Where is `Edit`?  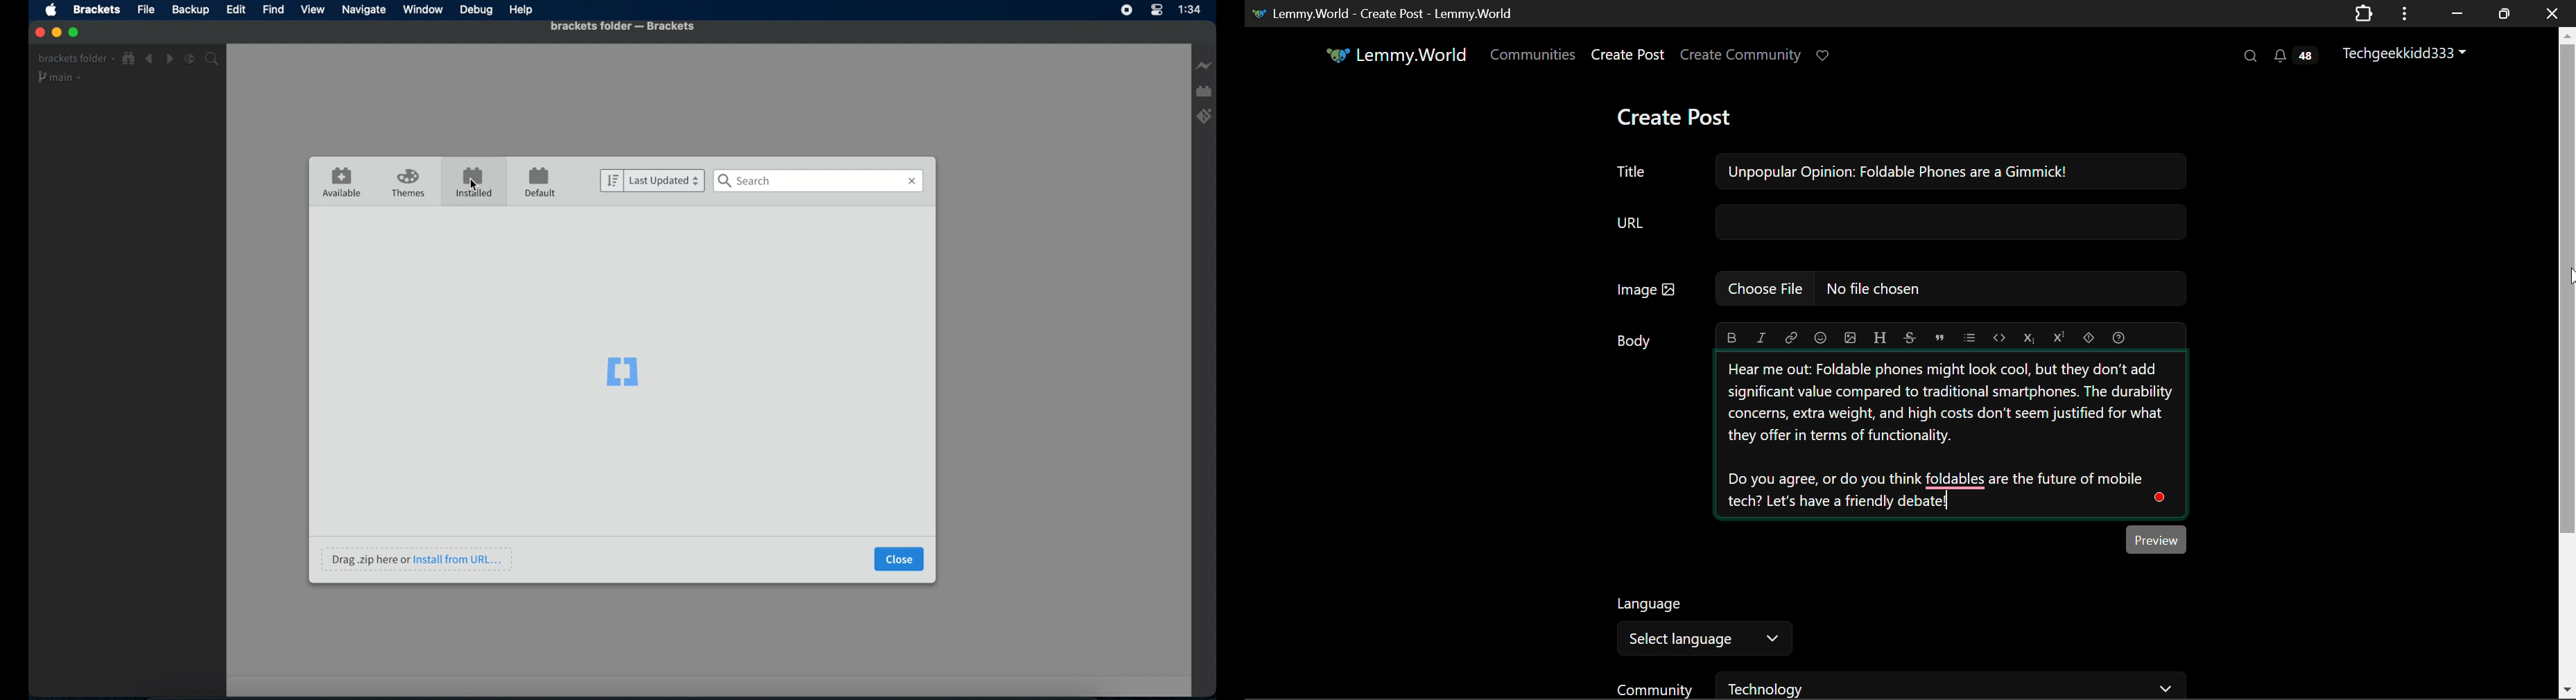
Edit is located at coordinates (235, 9).